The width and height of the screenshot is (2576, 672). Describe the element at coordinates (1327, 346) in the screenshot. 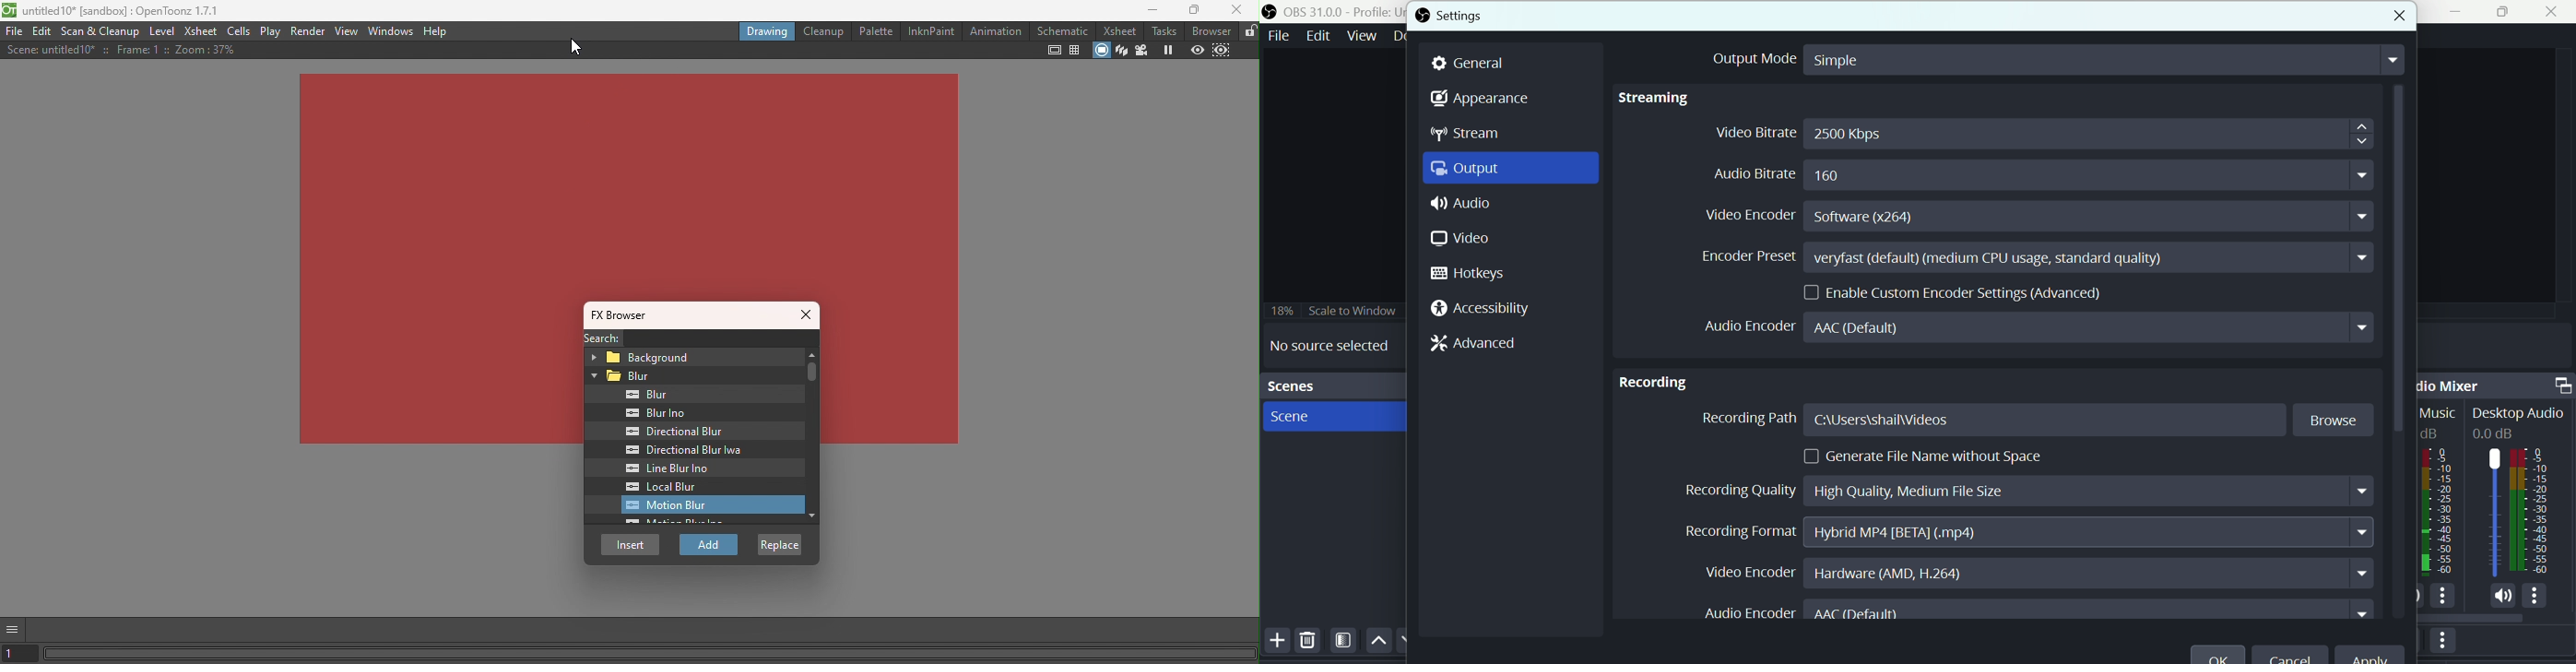

I see `No source selected` at that location.